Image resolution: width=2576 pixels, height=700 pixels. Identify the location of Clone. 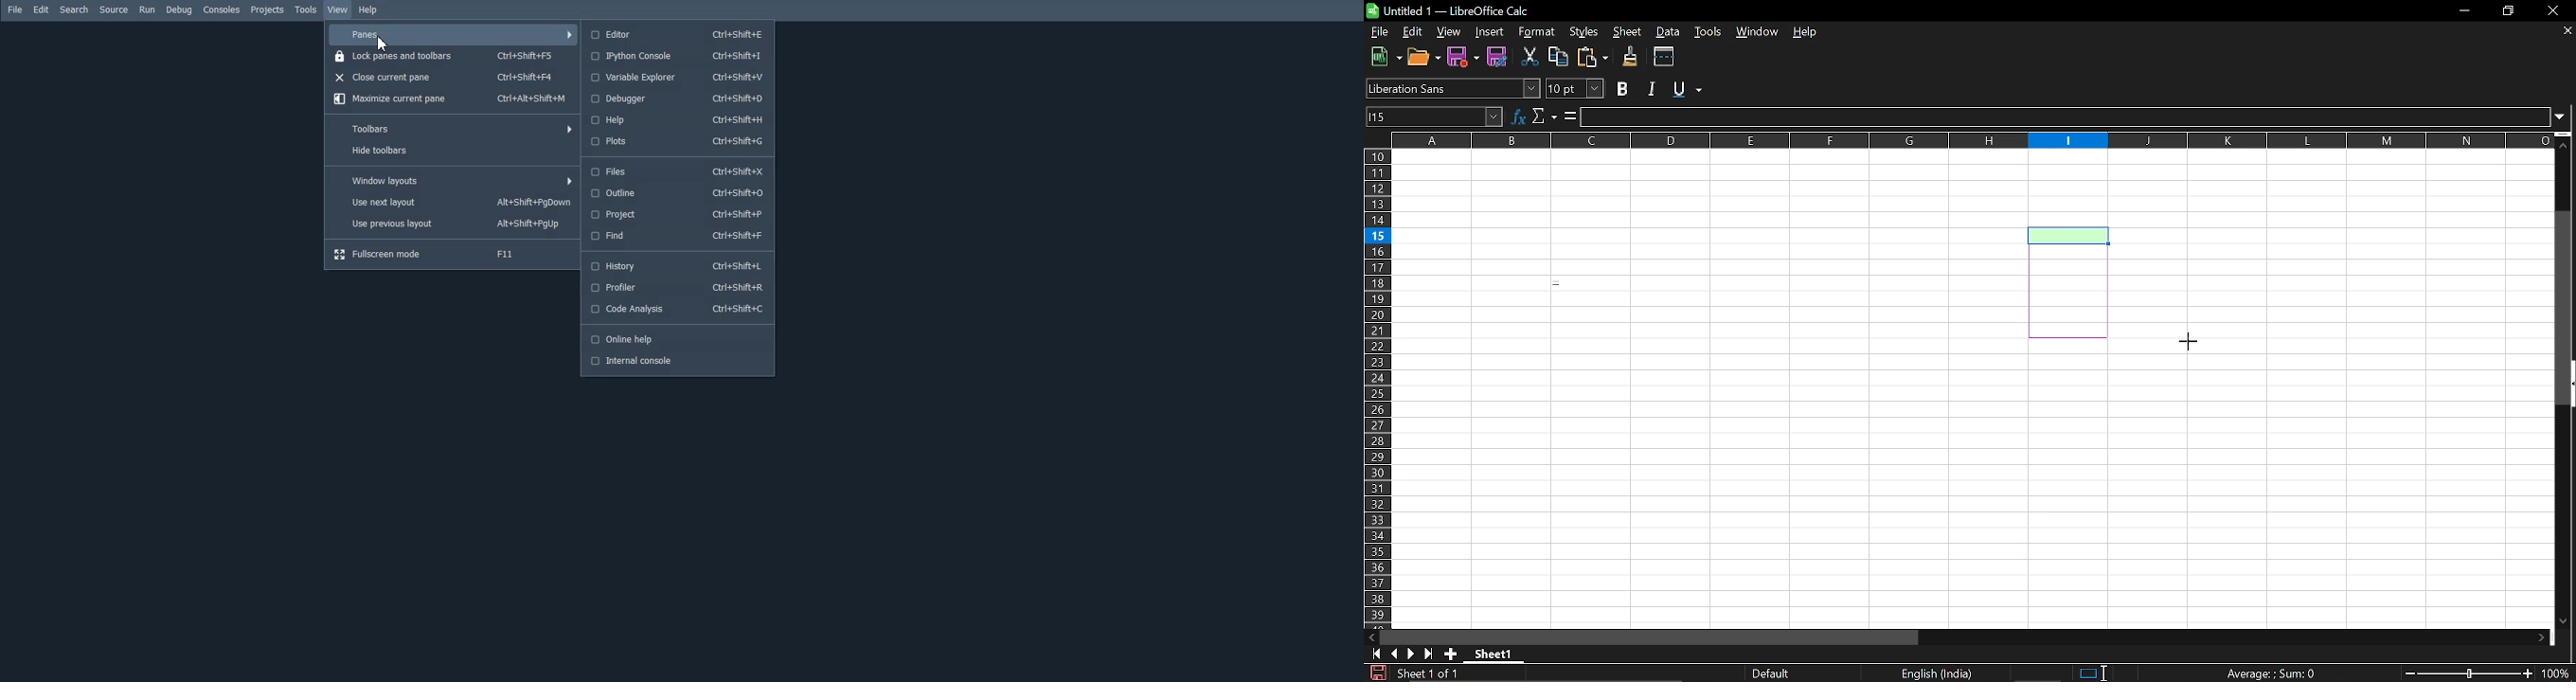
(1632, 57).